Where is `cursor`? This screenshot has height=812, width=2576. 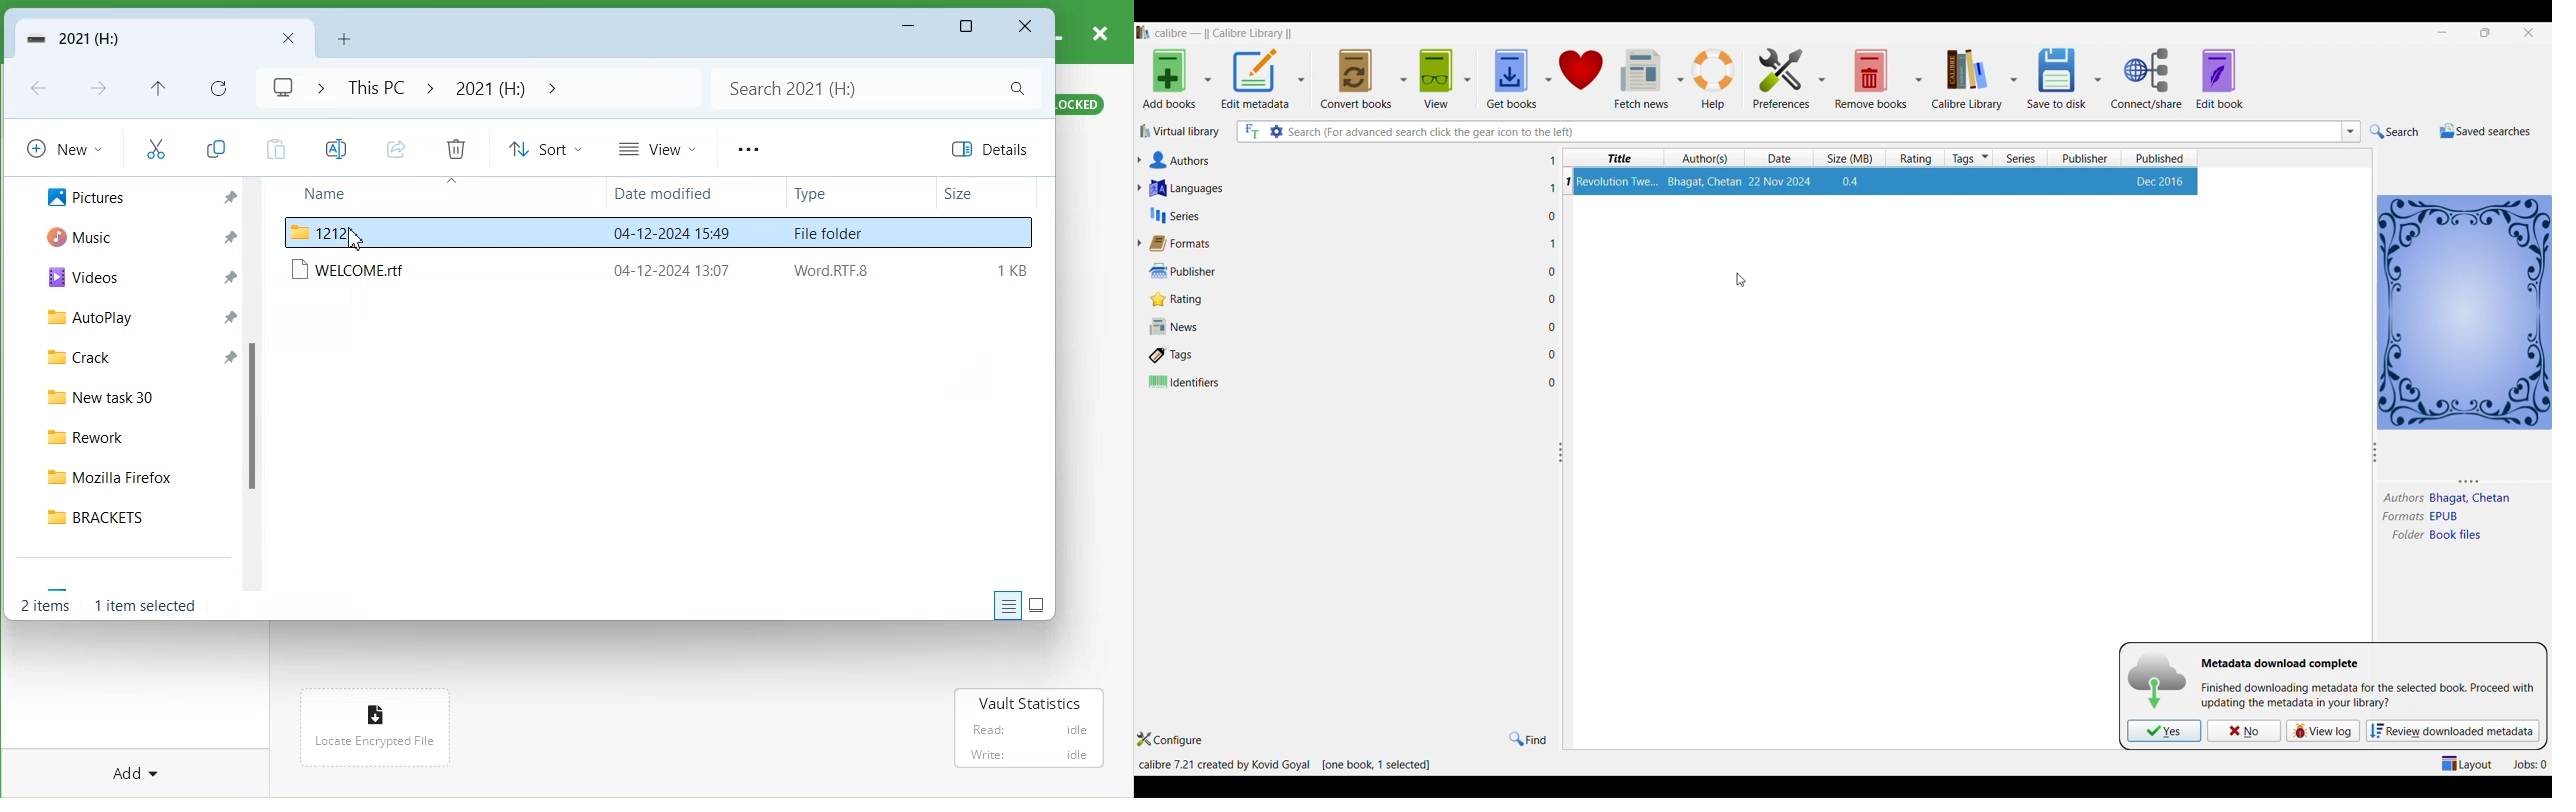
cursor is located at coordinates (1745, 280).